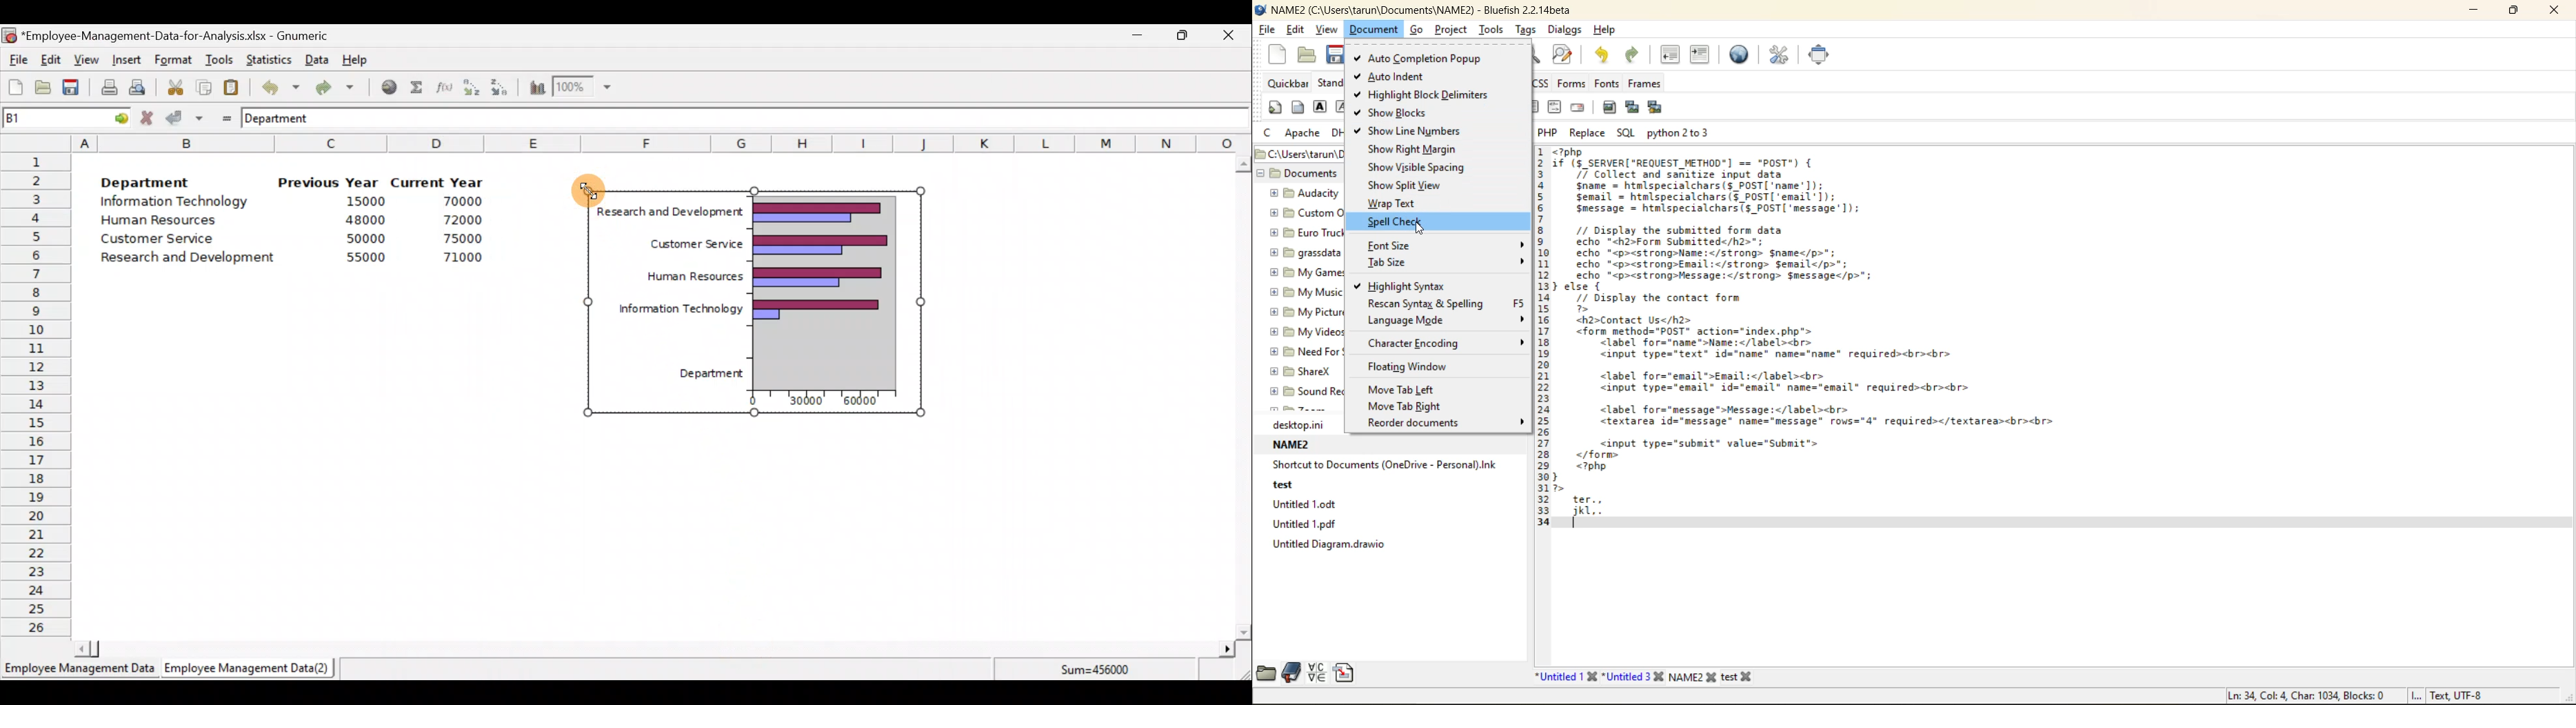 The width and height of the screenshot is (2576, 728). What do you see at coordinates (1555, 106) in the screenshot?
I see `html comment` at bounding box center [1555, 106].